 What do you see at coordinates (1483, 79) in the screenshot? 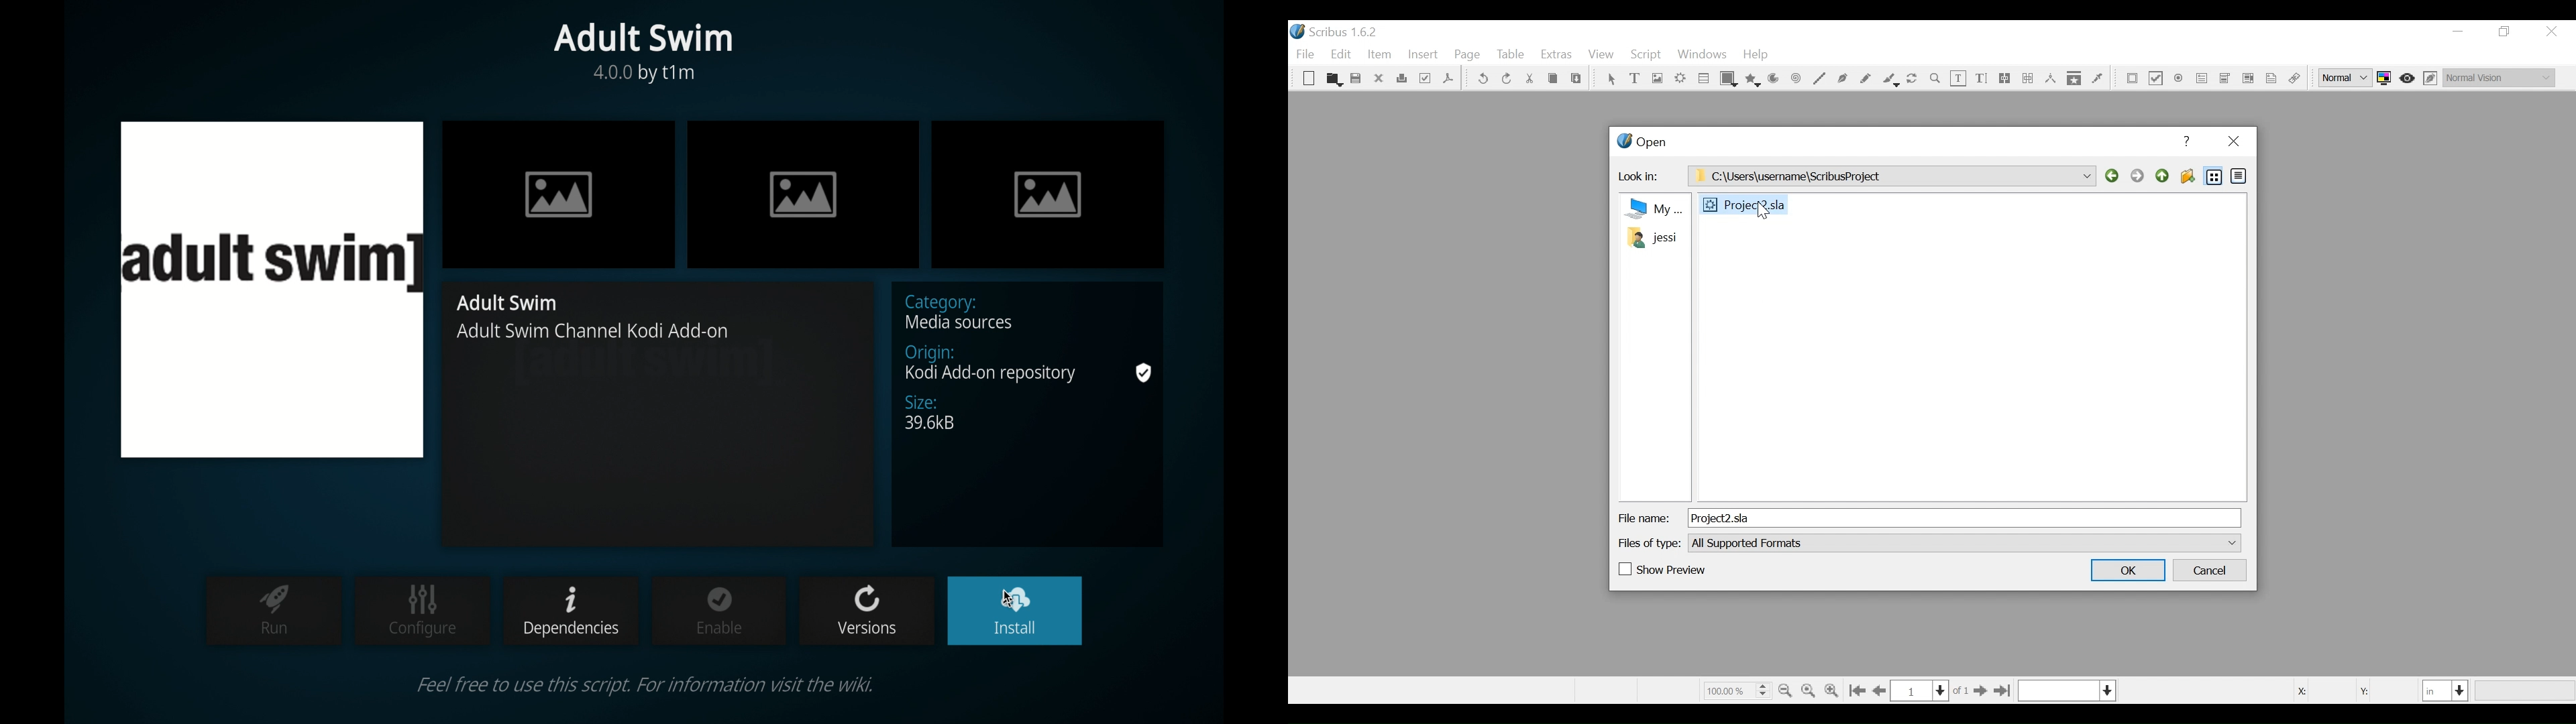
I see `undo` at bounding box center [1483, 79].